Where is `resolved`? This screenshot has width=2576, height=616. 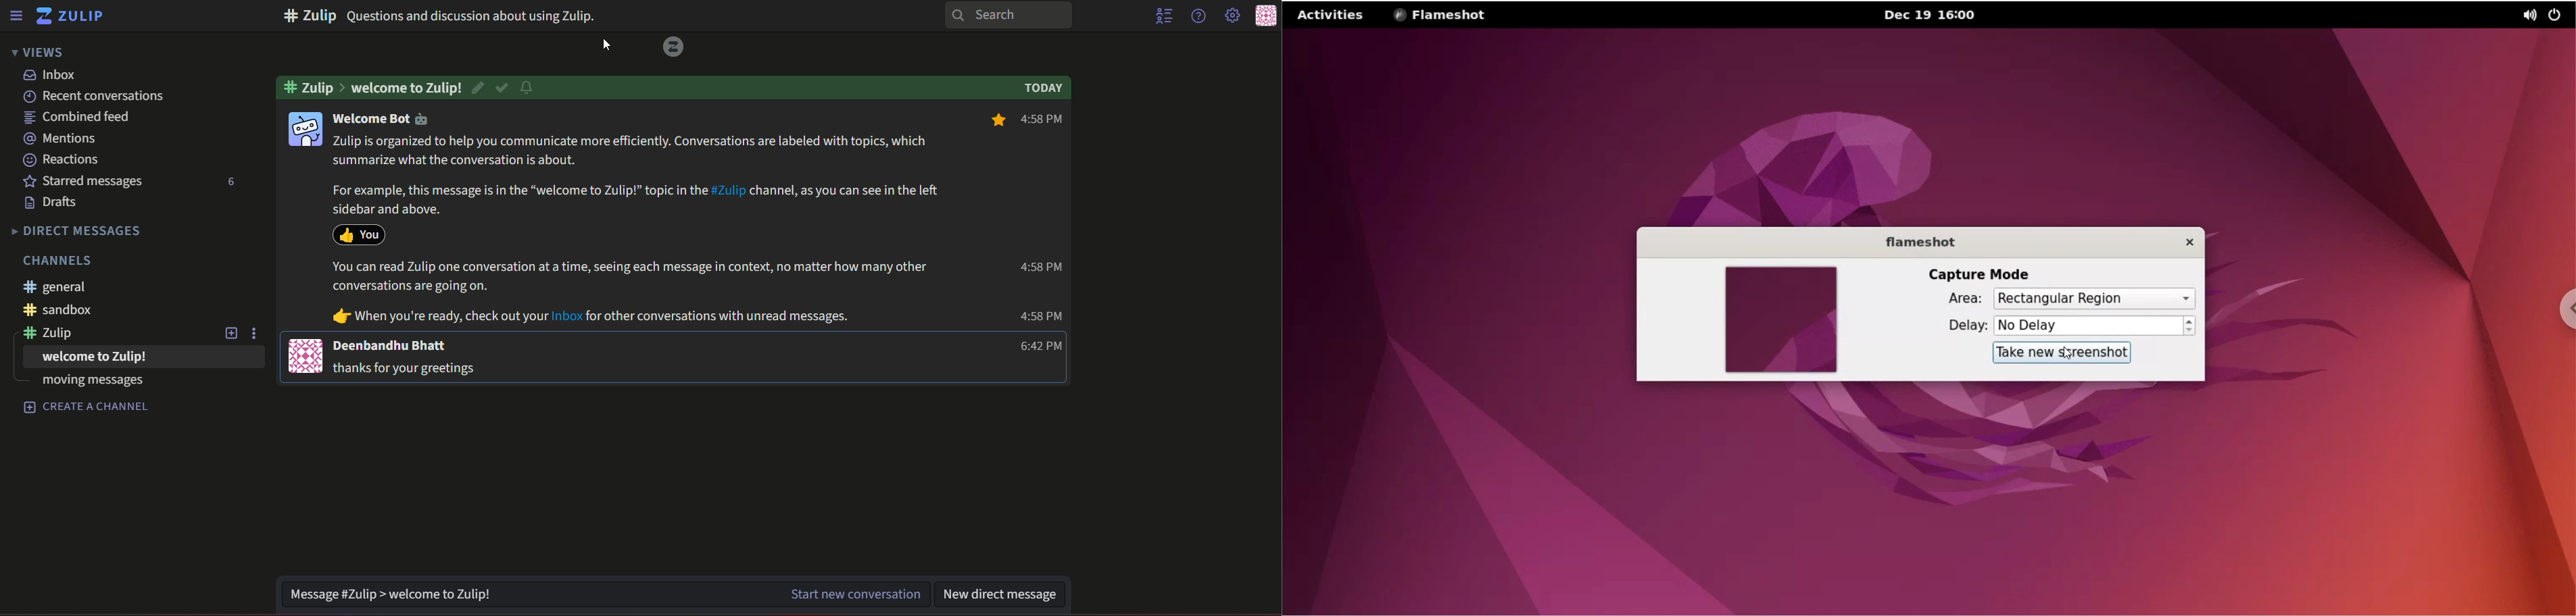
resolved is located at coordinates (502, 86).